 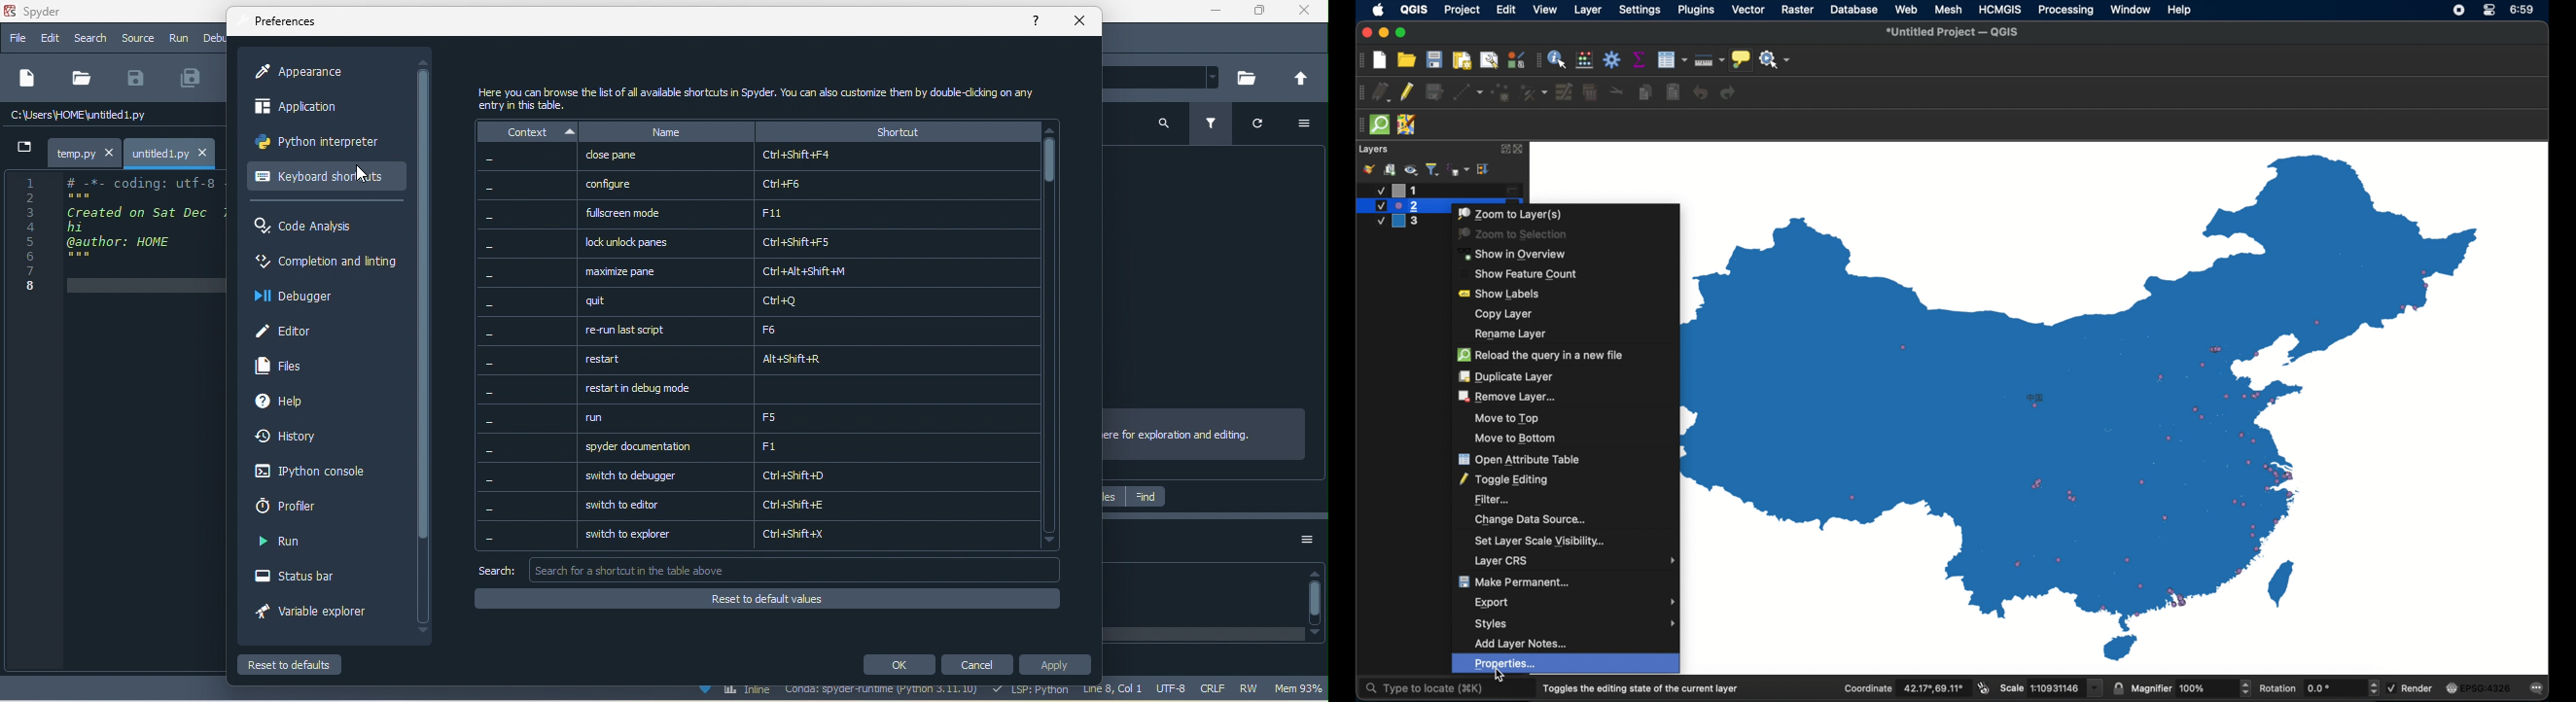 I want to click on preferences, so click(x=287, y=24).